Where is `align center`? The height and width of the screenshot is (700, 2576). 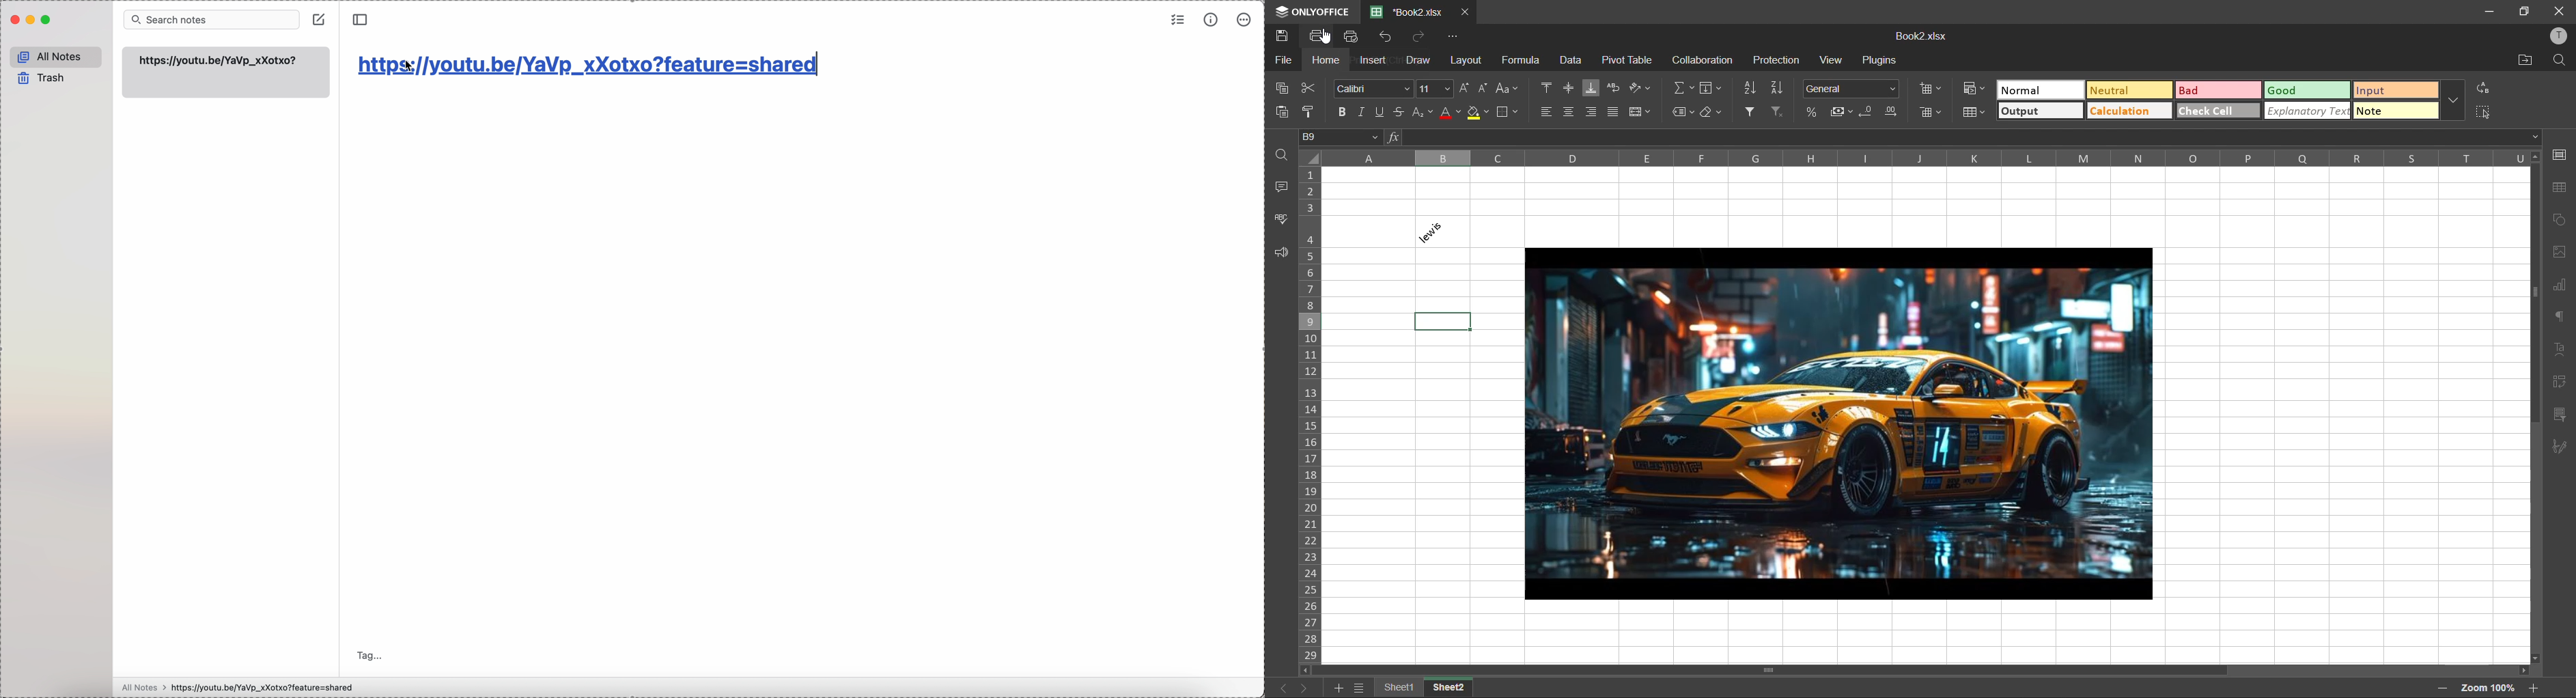
align center is located at coordinates (1571, 112).